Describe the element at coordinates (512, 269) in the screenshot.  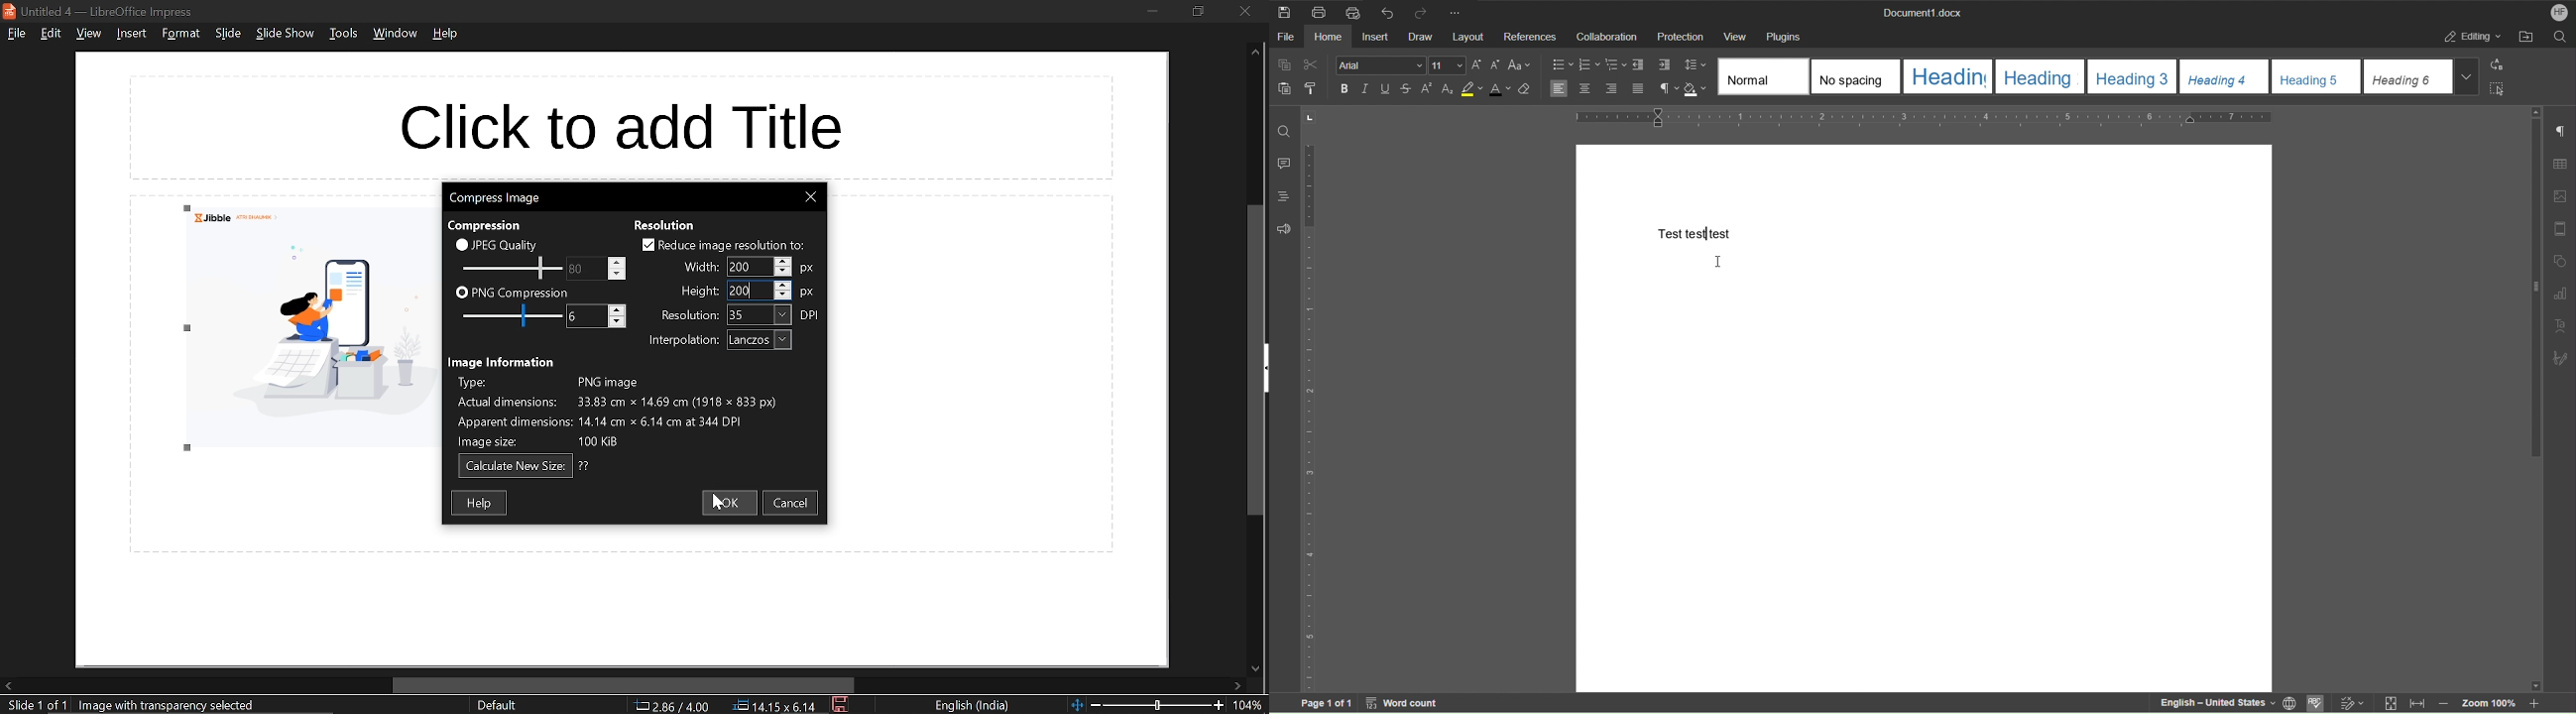
I see `Change JPEG quality ` at that location.